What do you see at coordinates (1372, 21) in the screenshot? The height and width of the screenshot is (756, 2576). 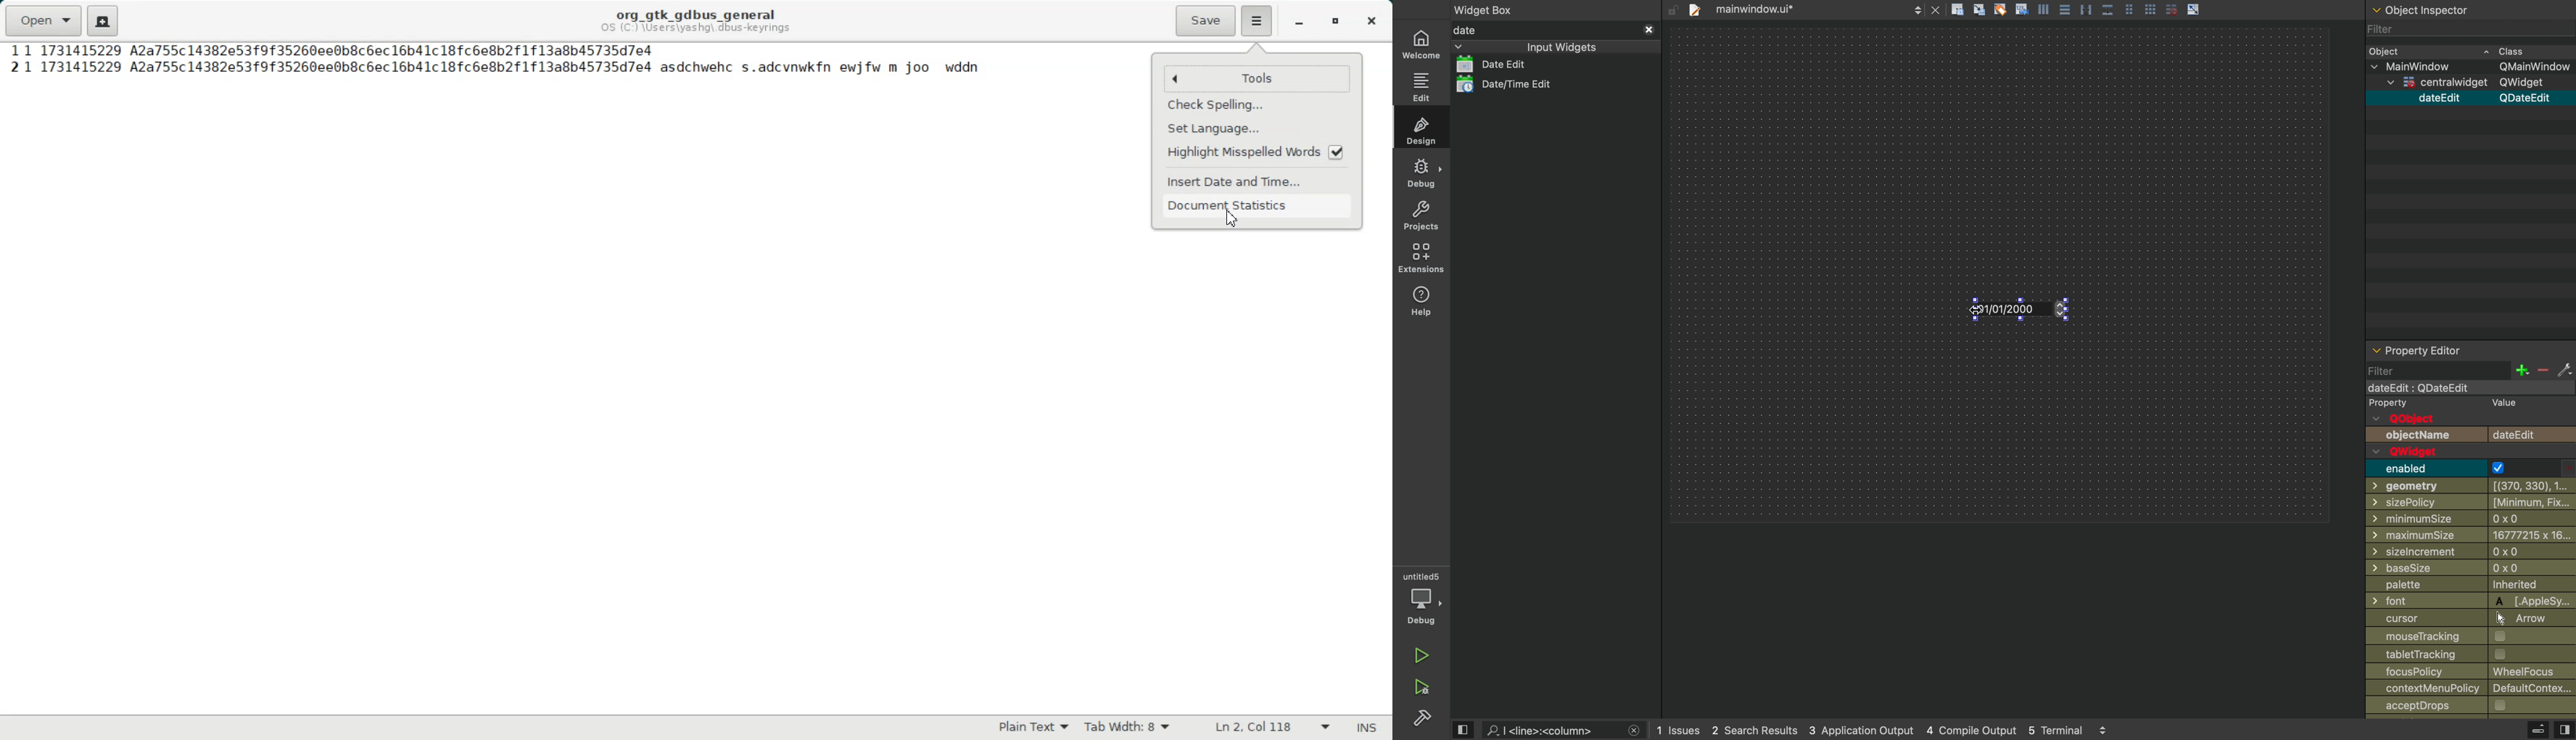 I see `Close` at bounding box center [1372, 21].